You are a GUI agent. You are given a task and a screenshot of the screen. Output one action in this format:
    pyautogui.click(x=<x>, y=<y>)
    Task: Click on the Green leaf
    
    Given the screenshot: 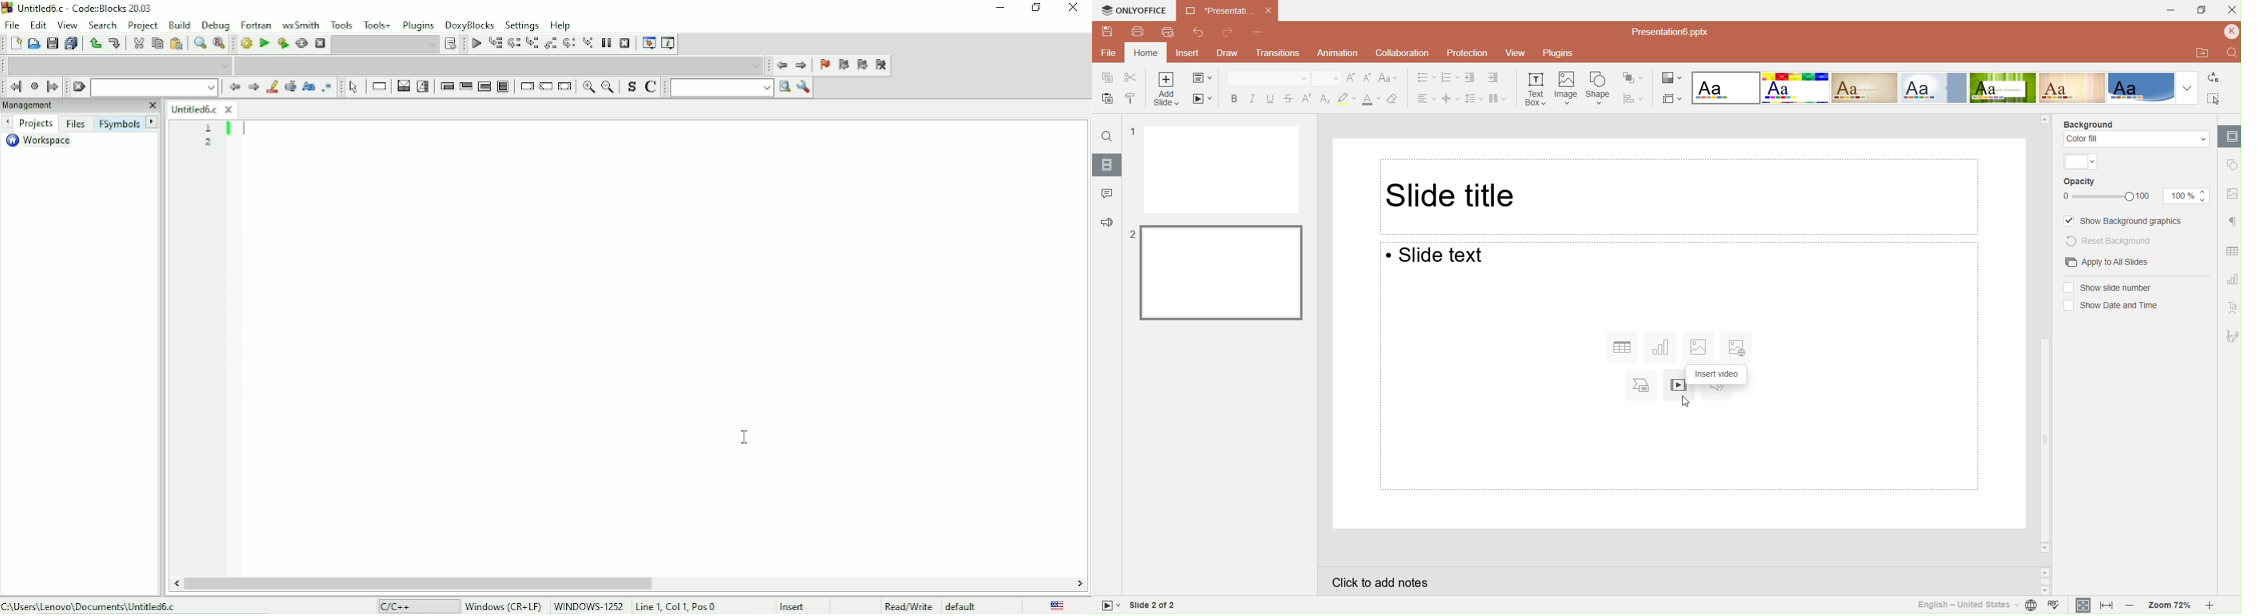 What is the action you would take?
    pyautogui.click(x=2004, y=88)
    